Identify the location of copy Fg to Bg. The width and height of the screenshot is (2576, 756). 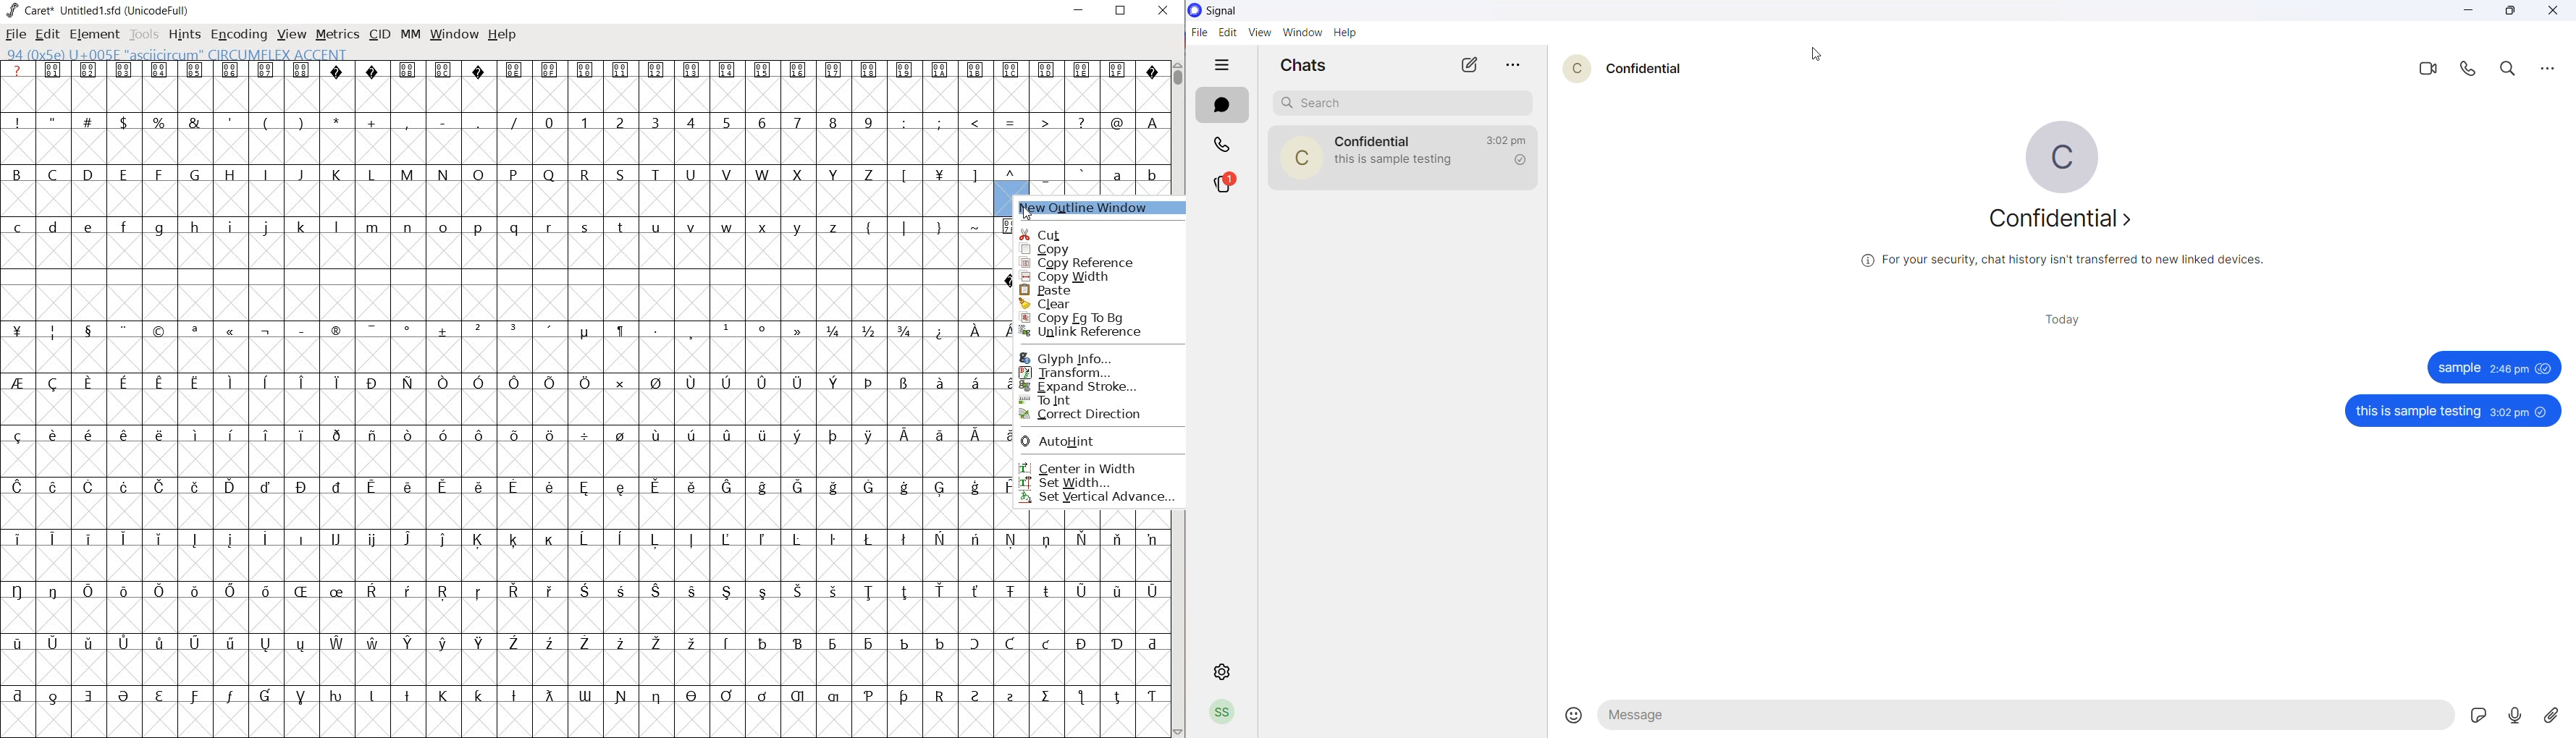
(1082, 318).